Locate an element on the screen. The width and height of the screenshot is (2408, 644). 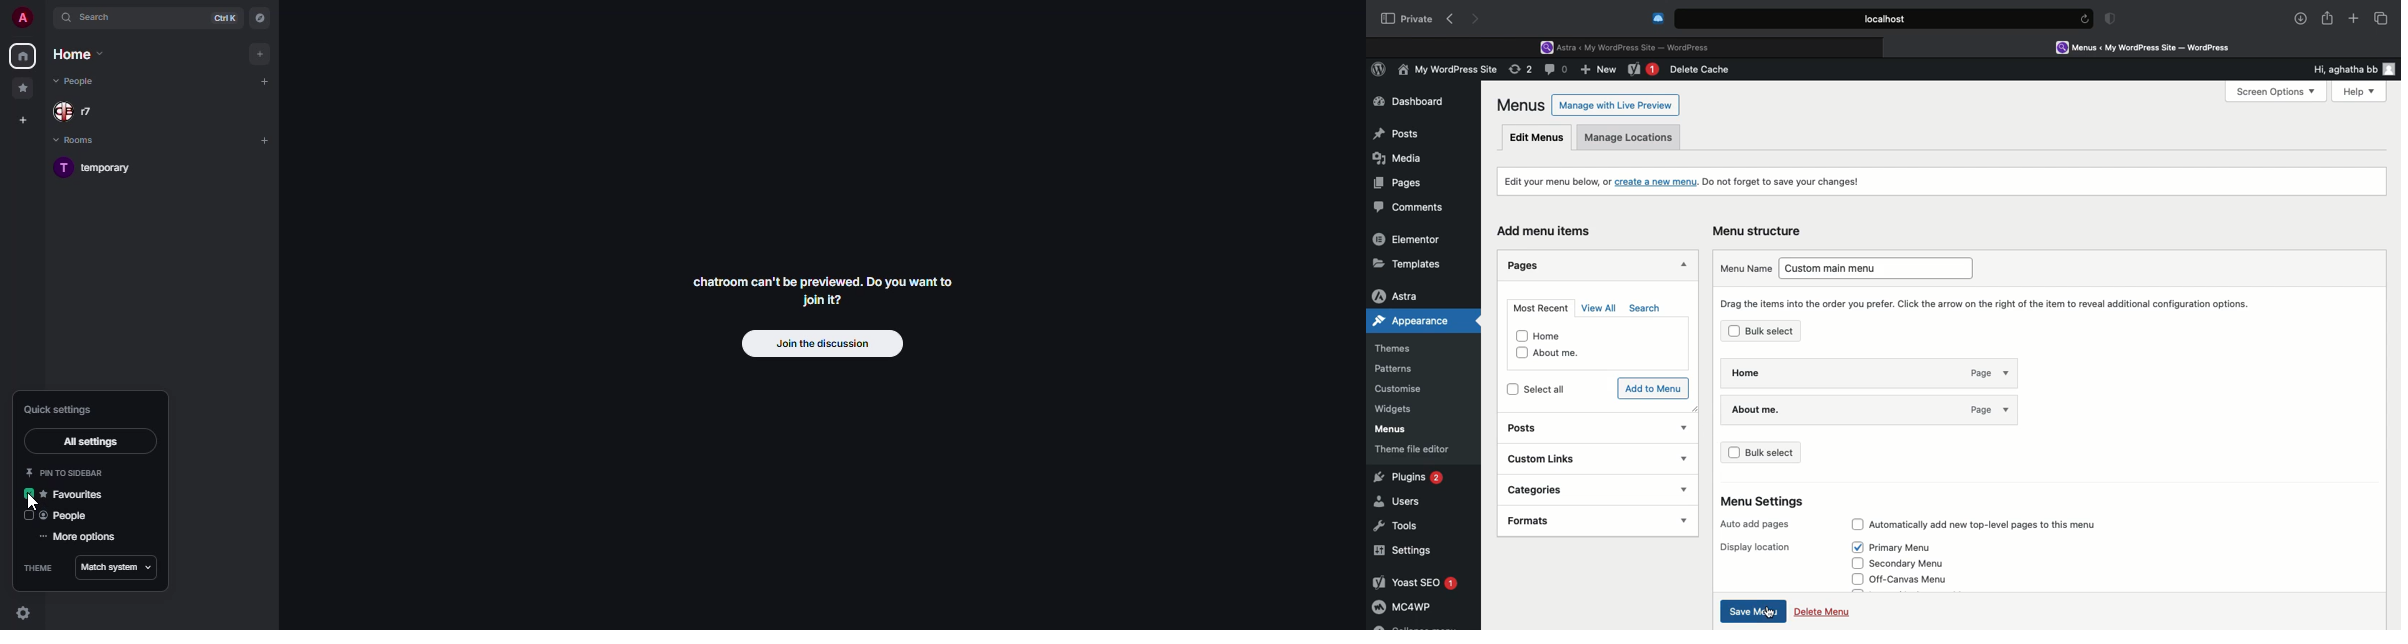
cursor is located at coordinates (35, 504).